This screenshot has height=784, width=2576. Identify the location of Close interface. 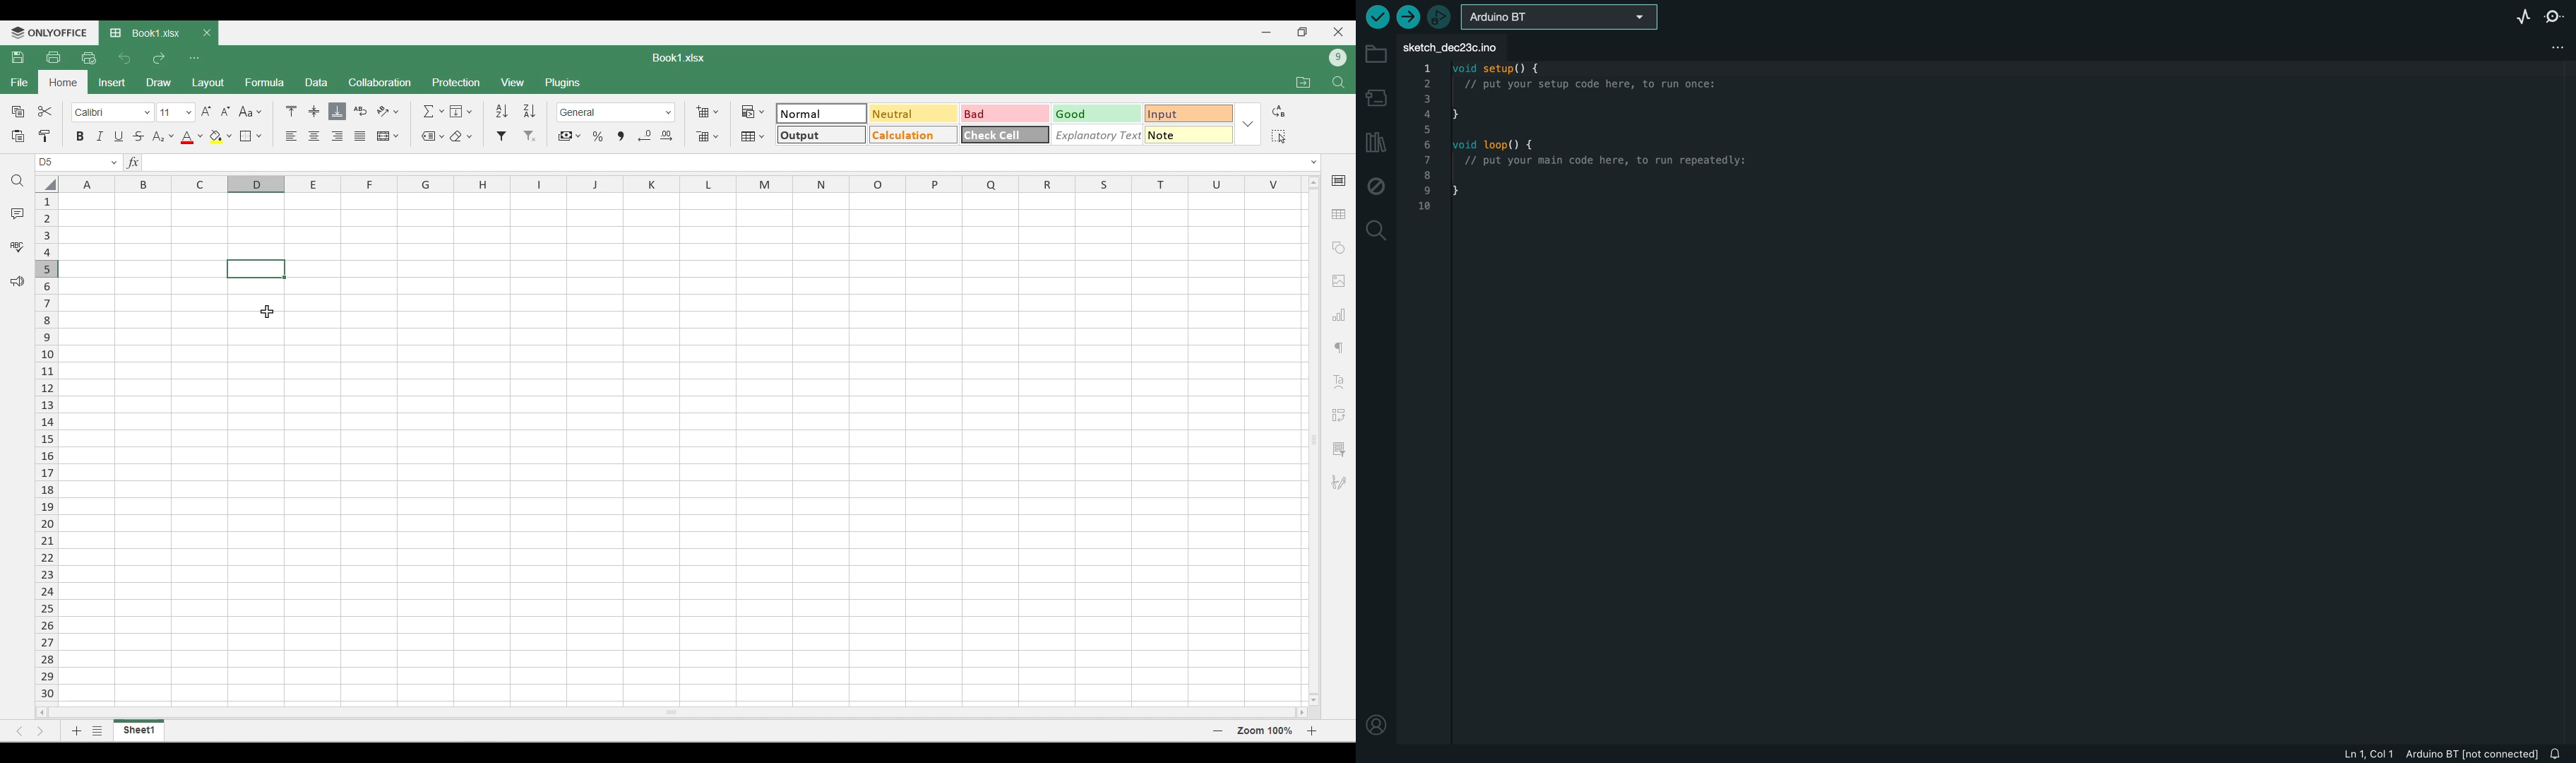
(1338, 32).